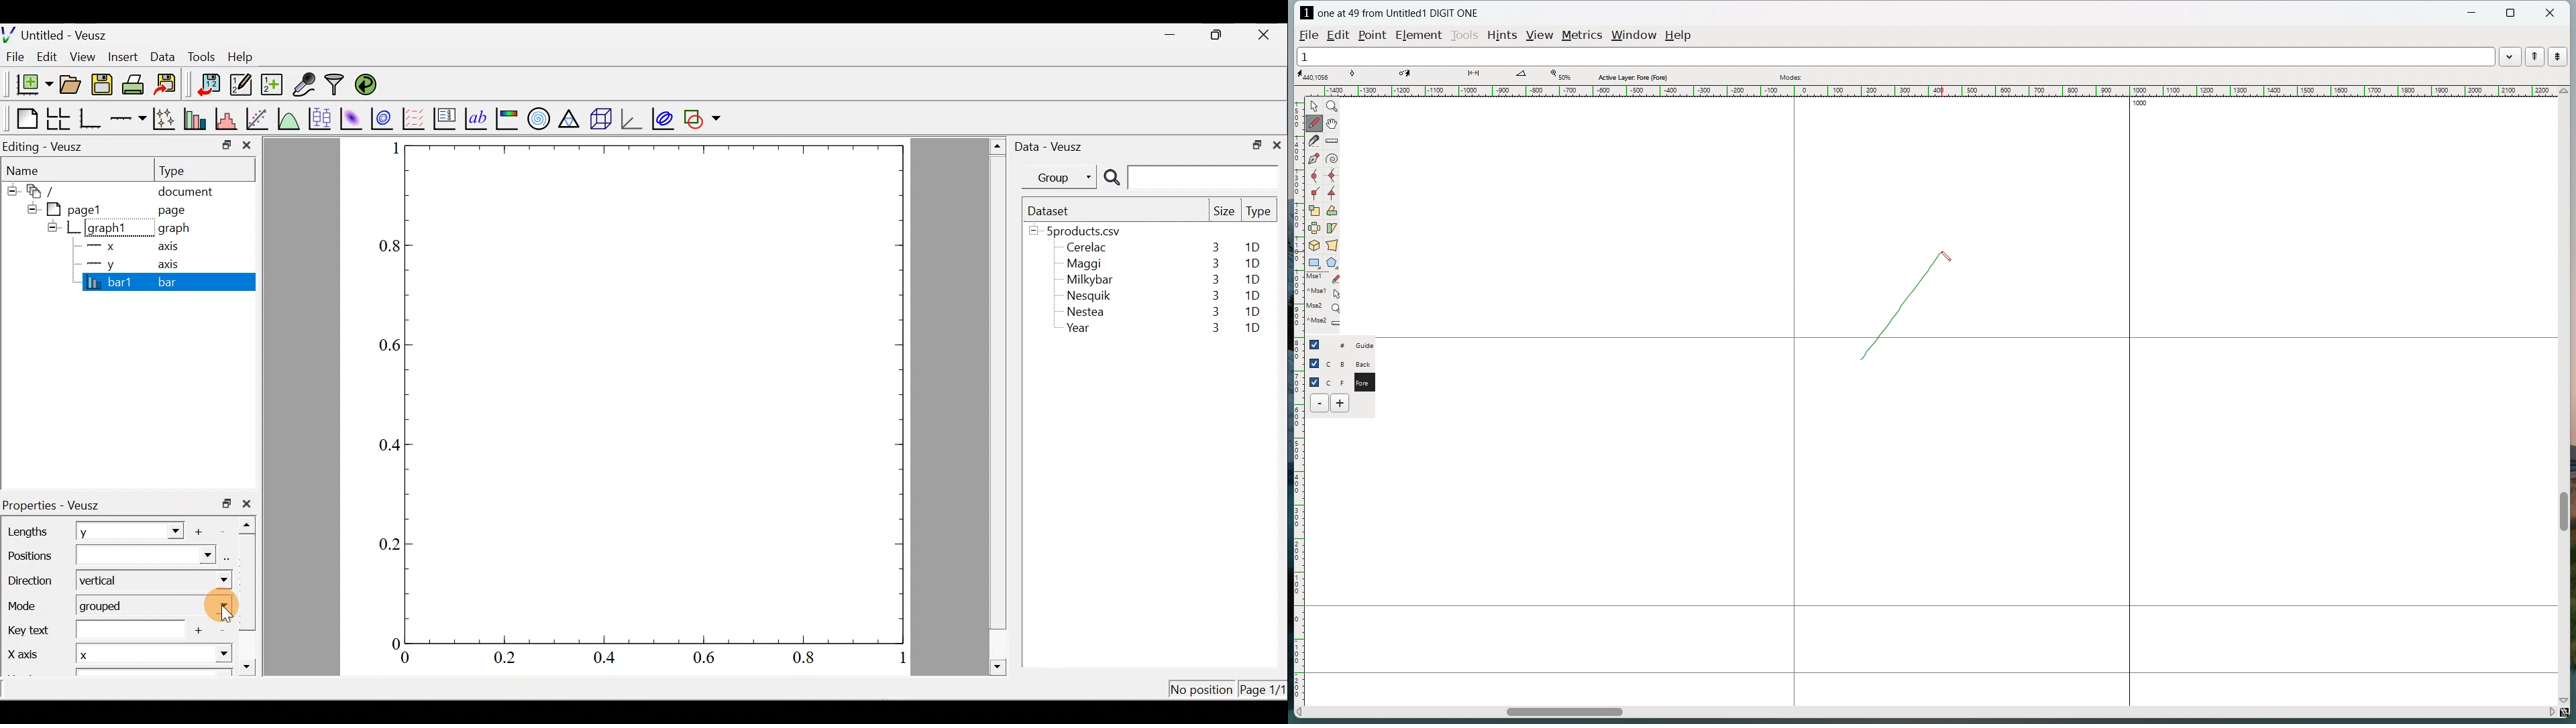  What do you see at coordinates (205, 607) in the screenshot?
I see `mode dropdown` at bounding box center [205, 607].